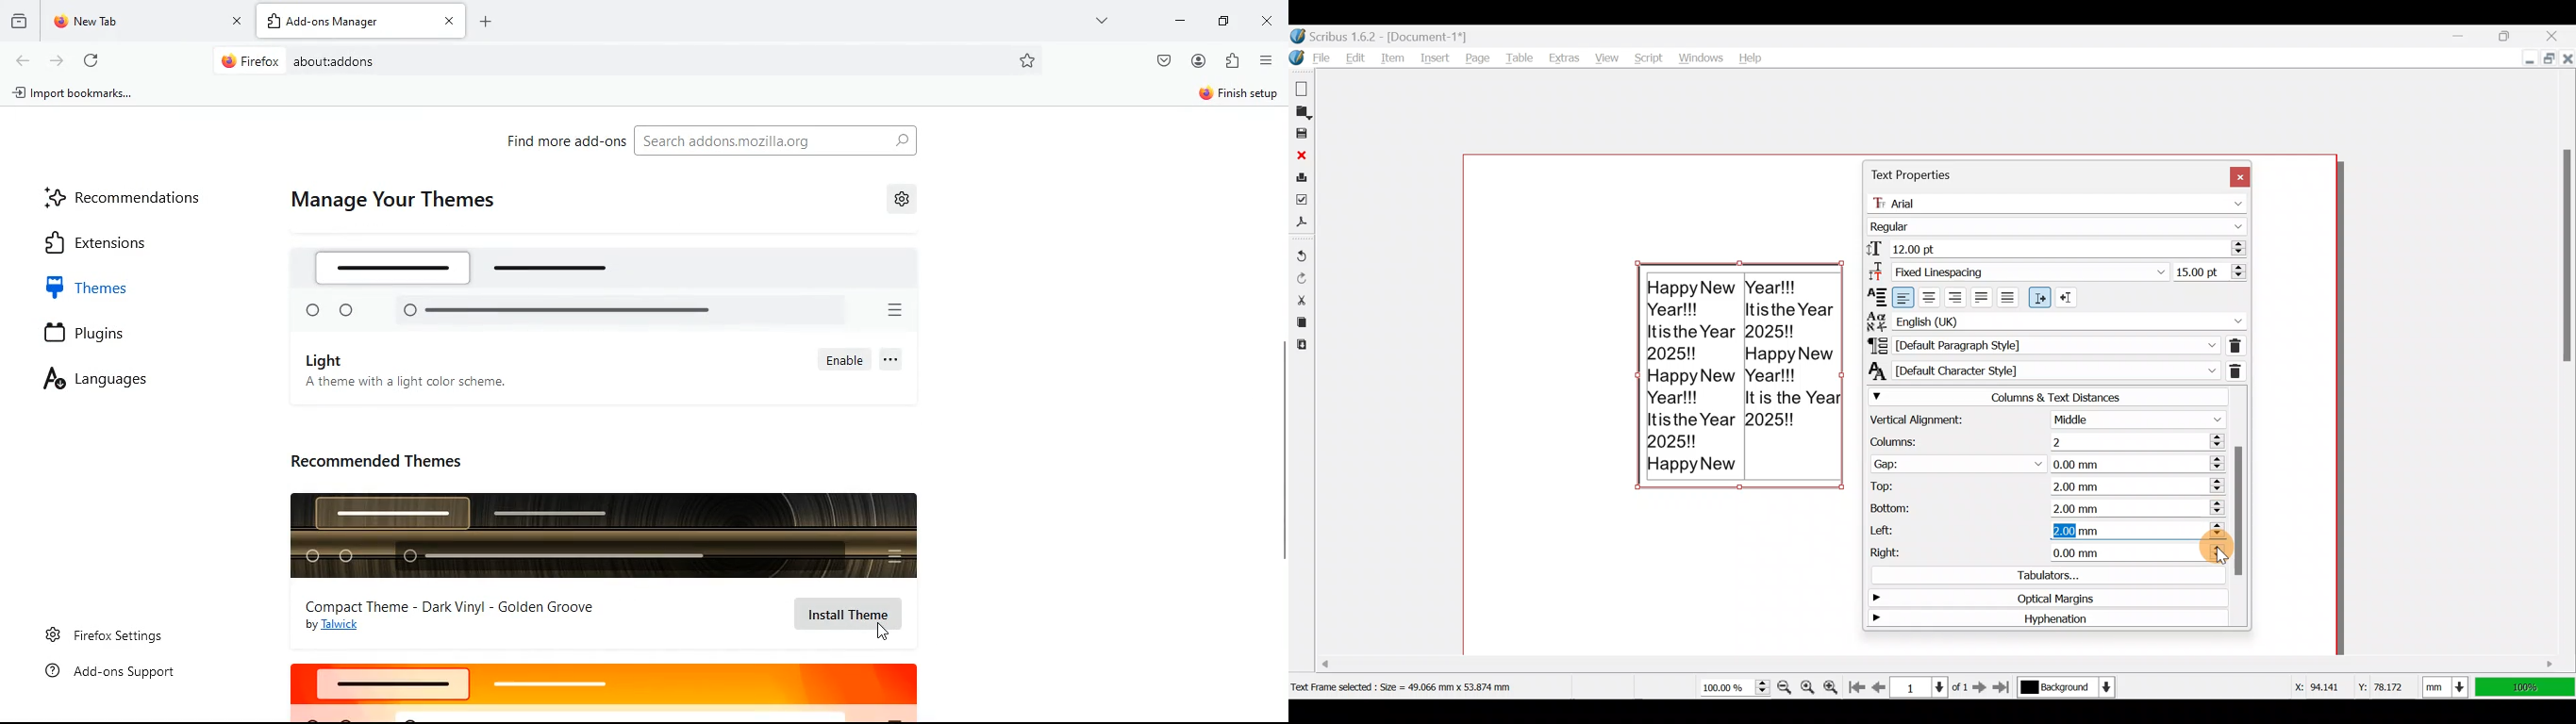 The height and width of the screenshot is (728, 2576). I want to click on Edit, so click(1356, 57).